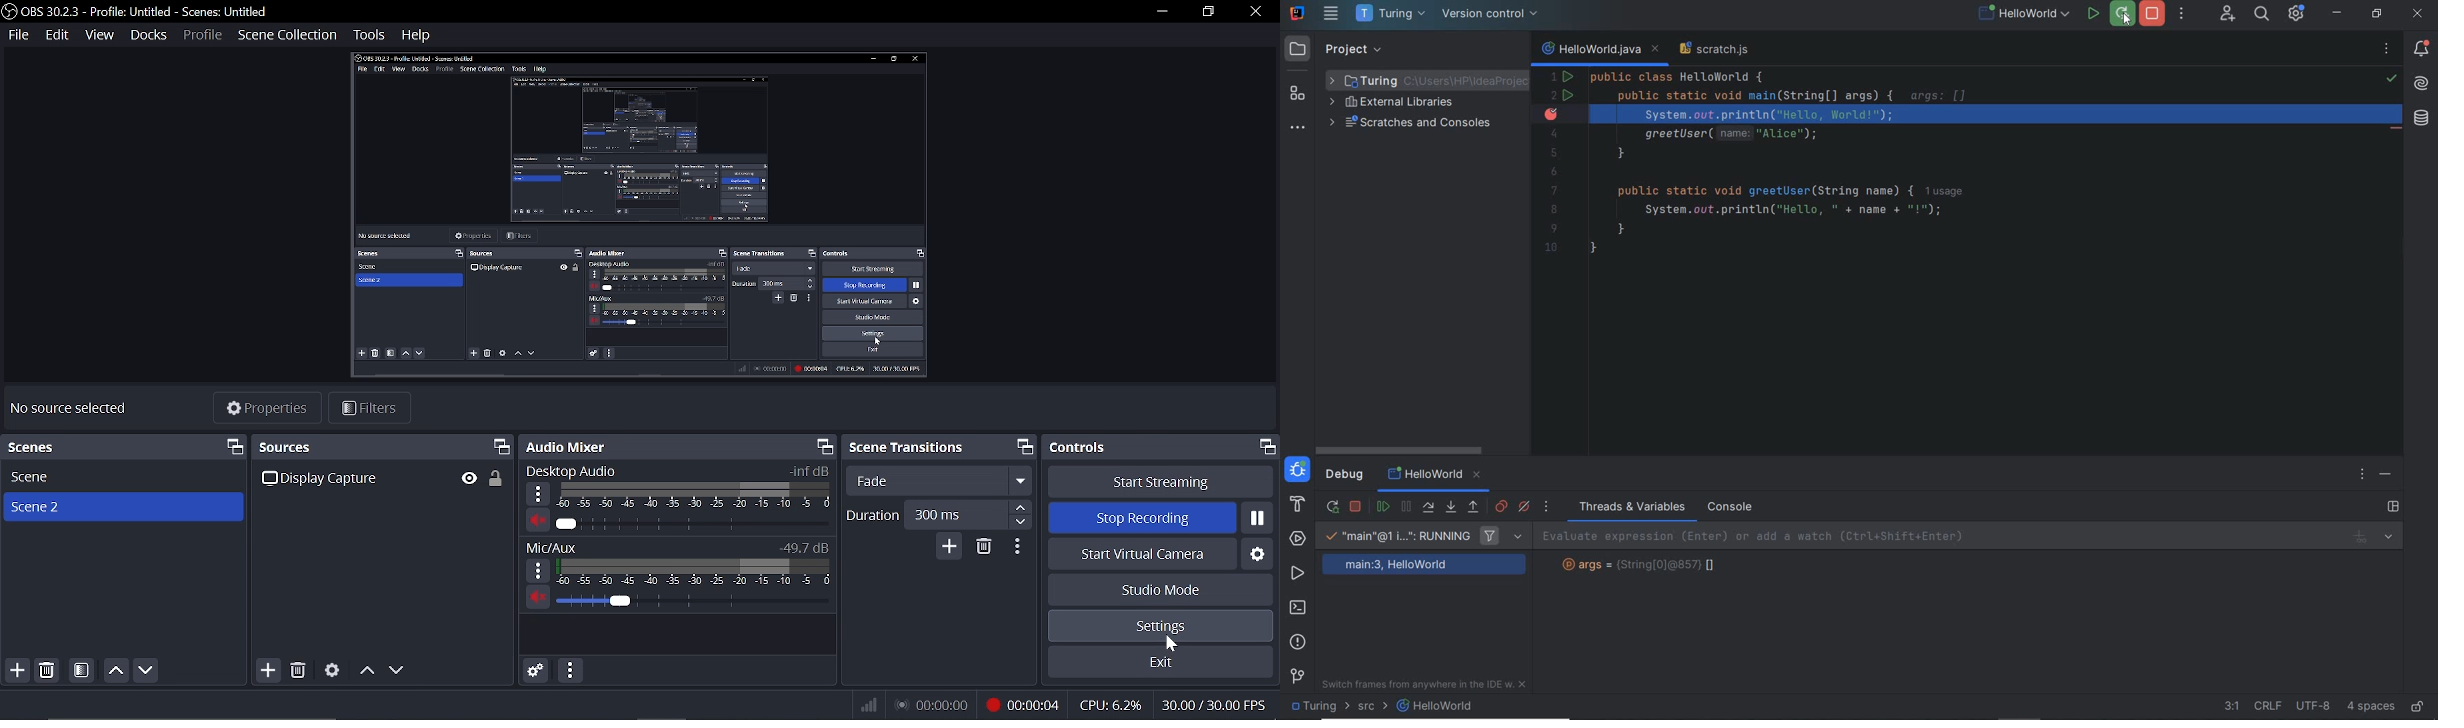 Image resolution: width=2464 pixels, height=728 pixels. Describe the element at coordinates (986, 547) in the screenshot. I see `delete transitions` at that location.